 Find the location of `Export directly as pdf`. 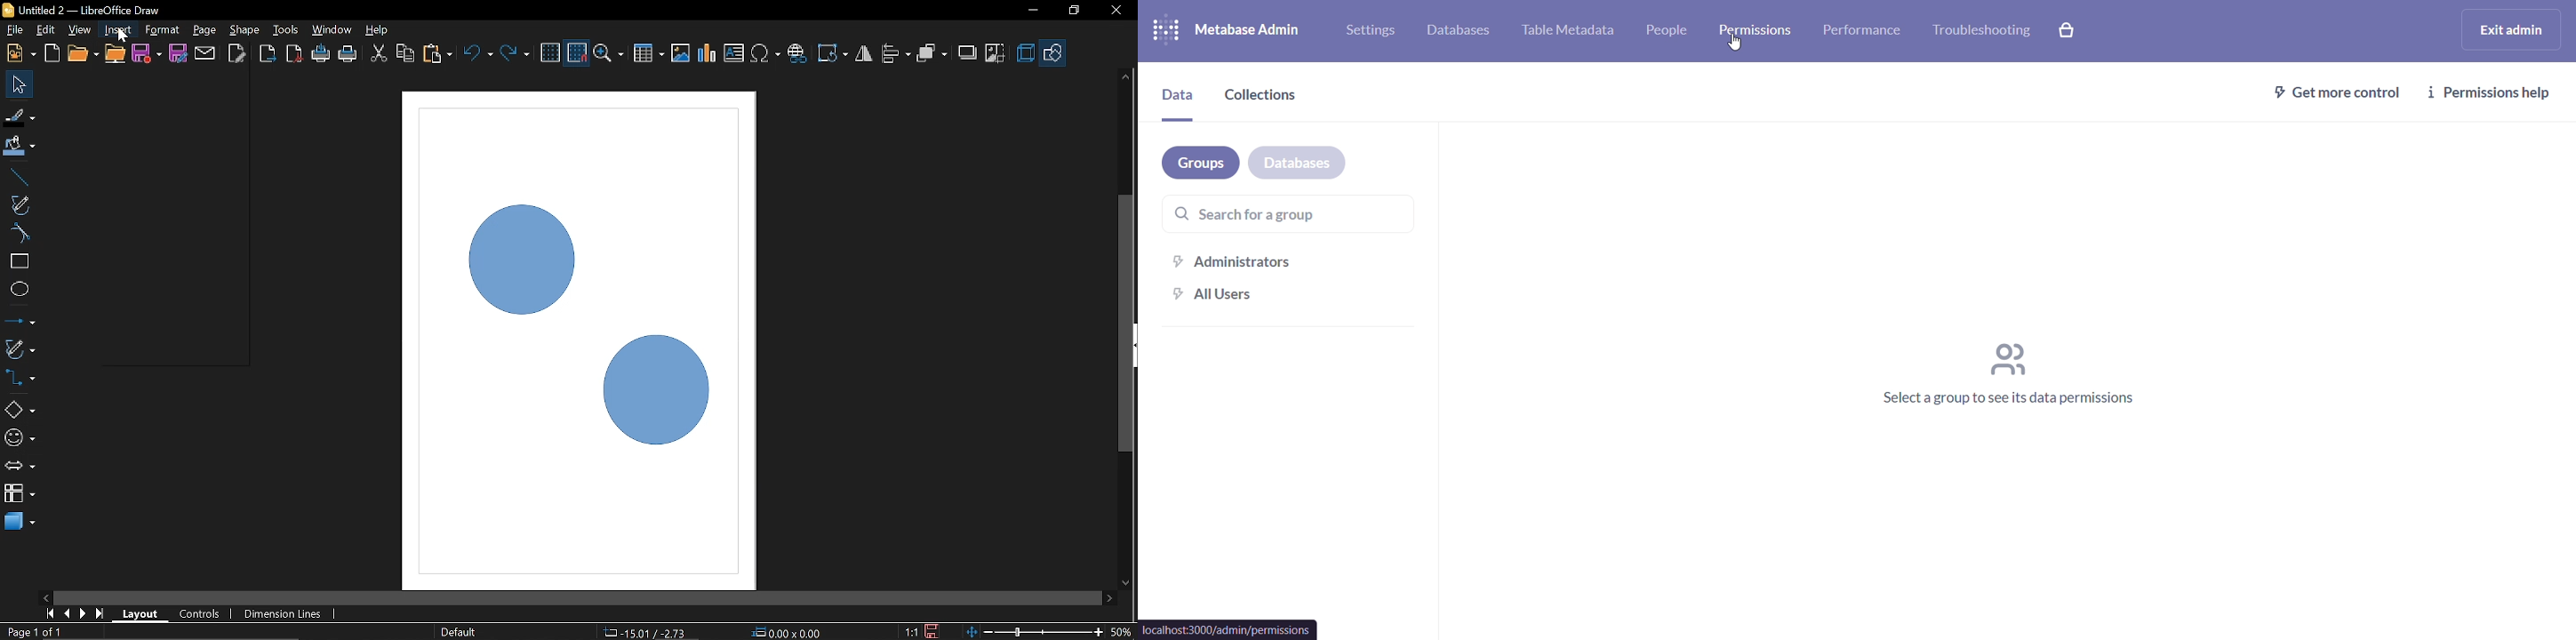

Export directly as pdf is located at coordinates (295, 55).